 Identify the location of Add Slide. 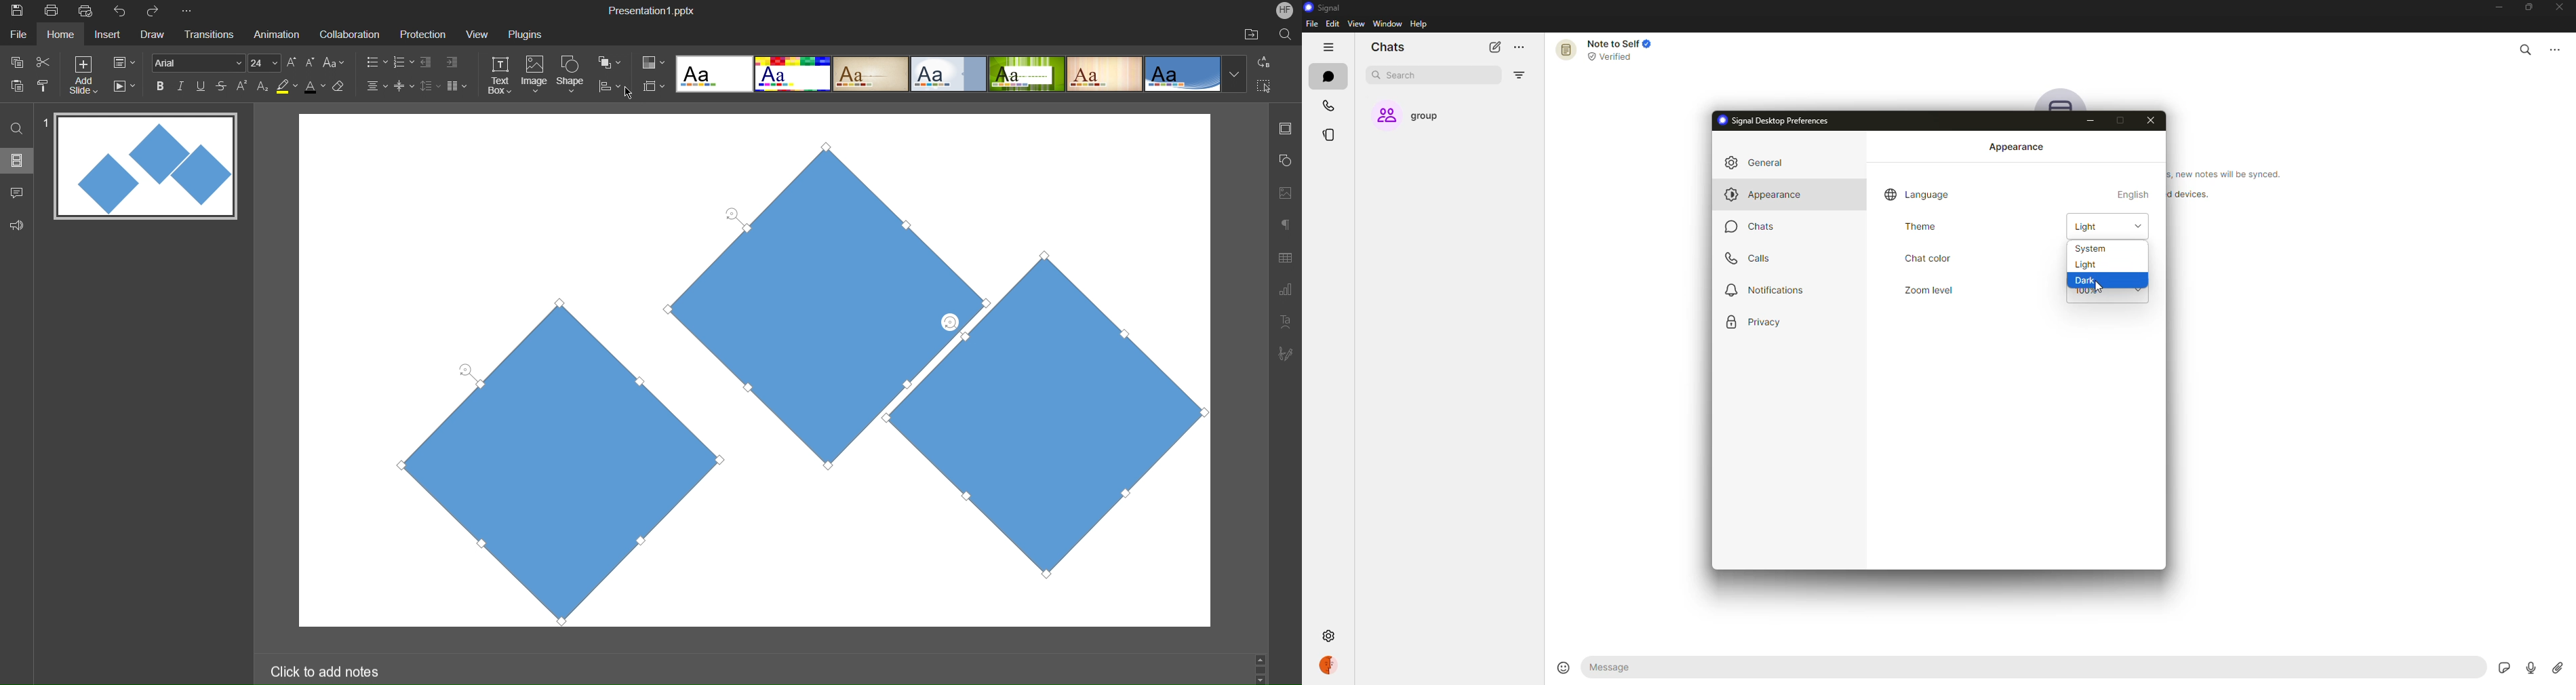
(83, 75).